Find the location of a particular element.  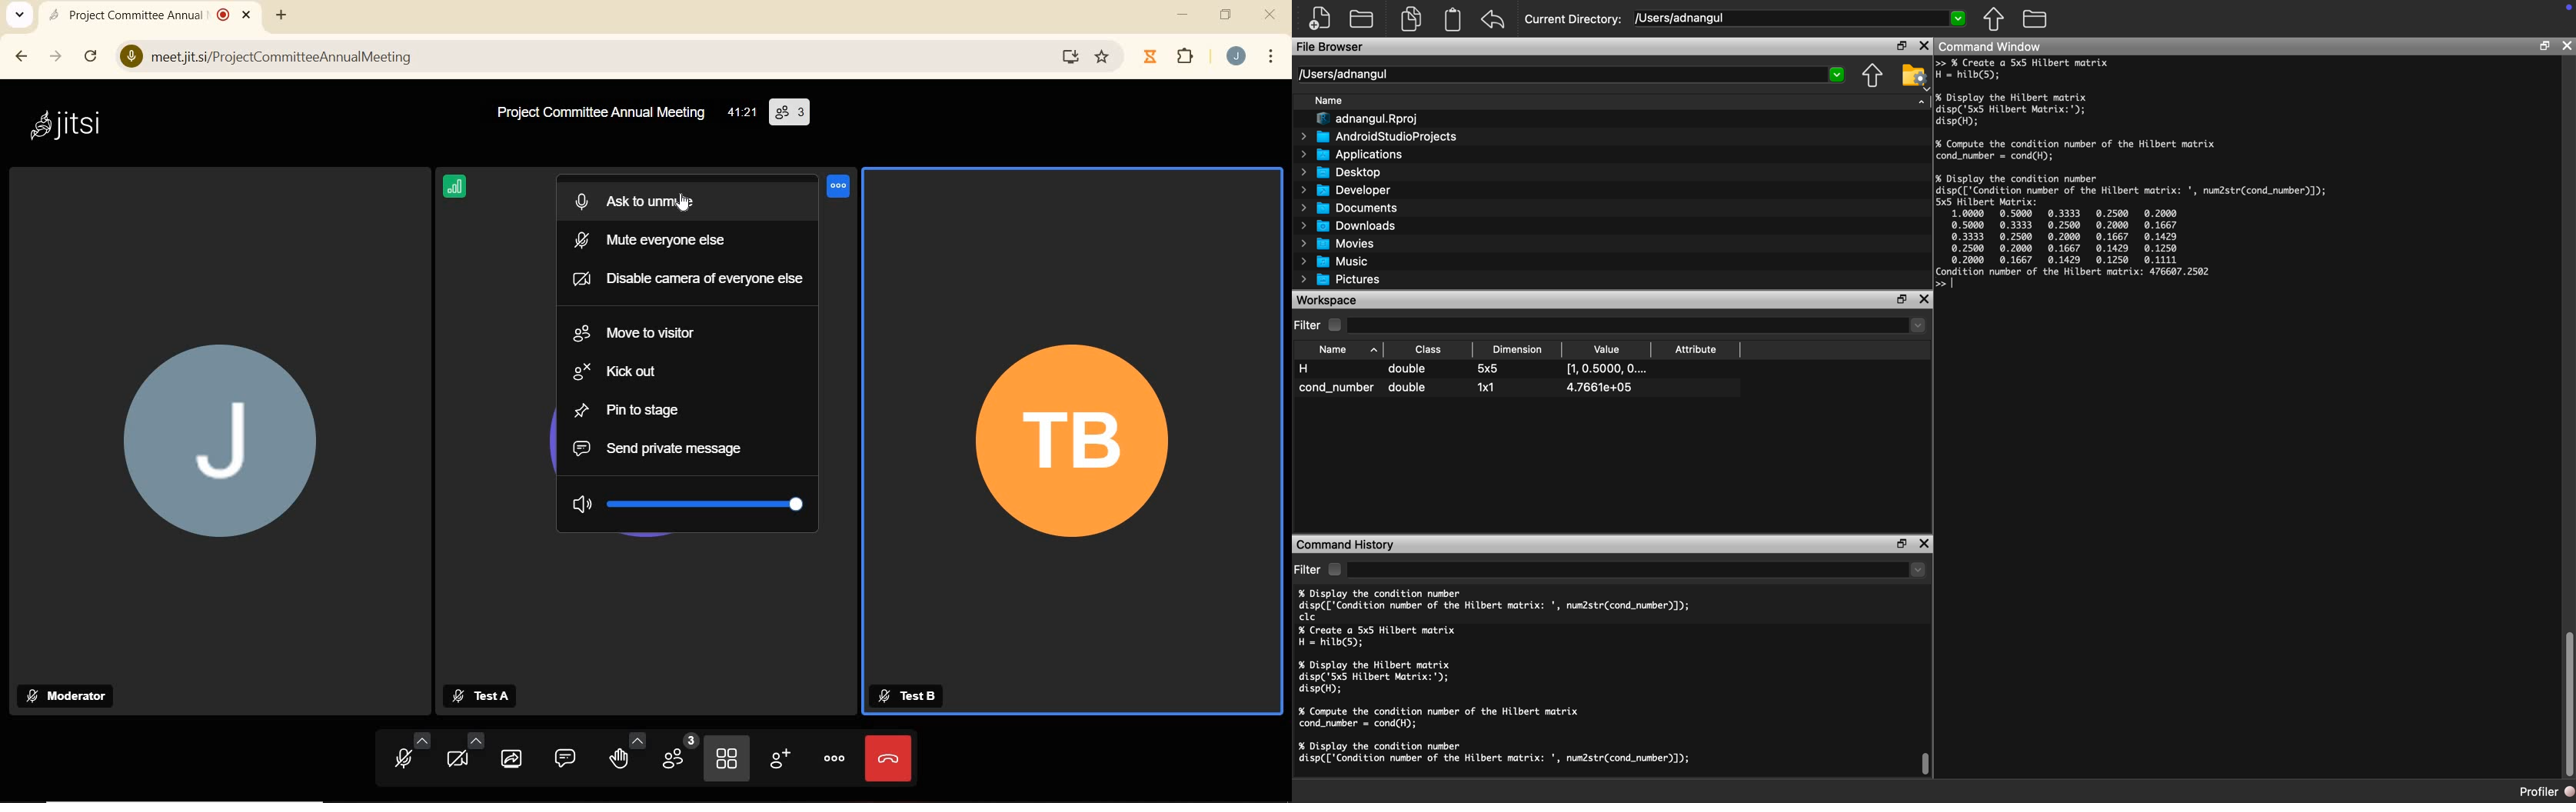

% Compute the condition number of the Hilbert matrix
cond_number = cond(H); is located at coordinates (1444, 718).